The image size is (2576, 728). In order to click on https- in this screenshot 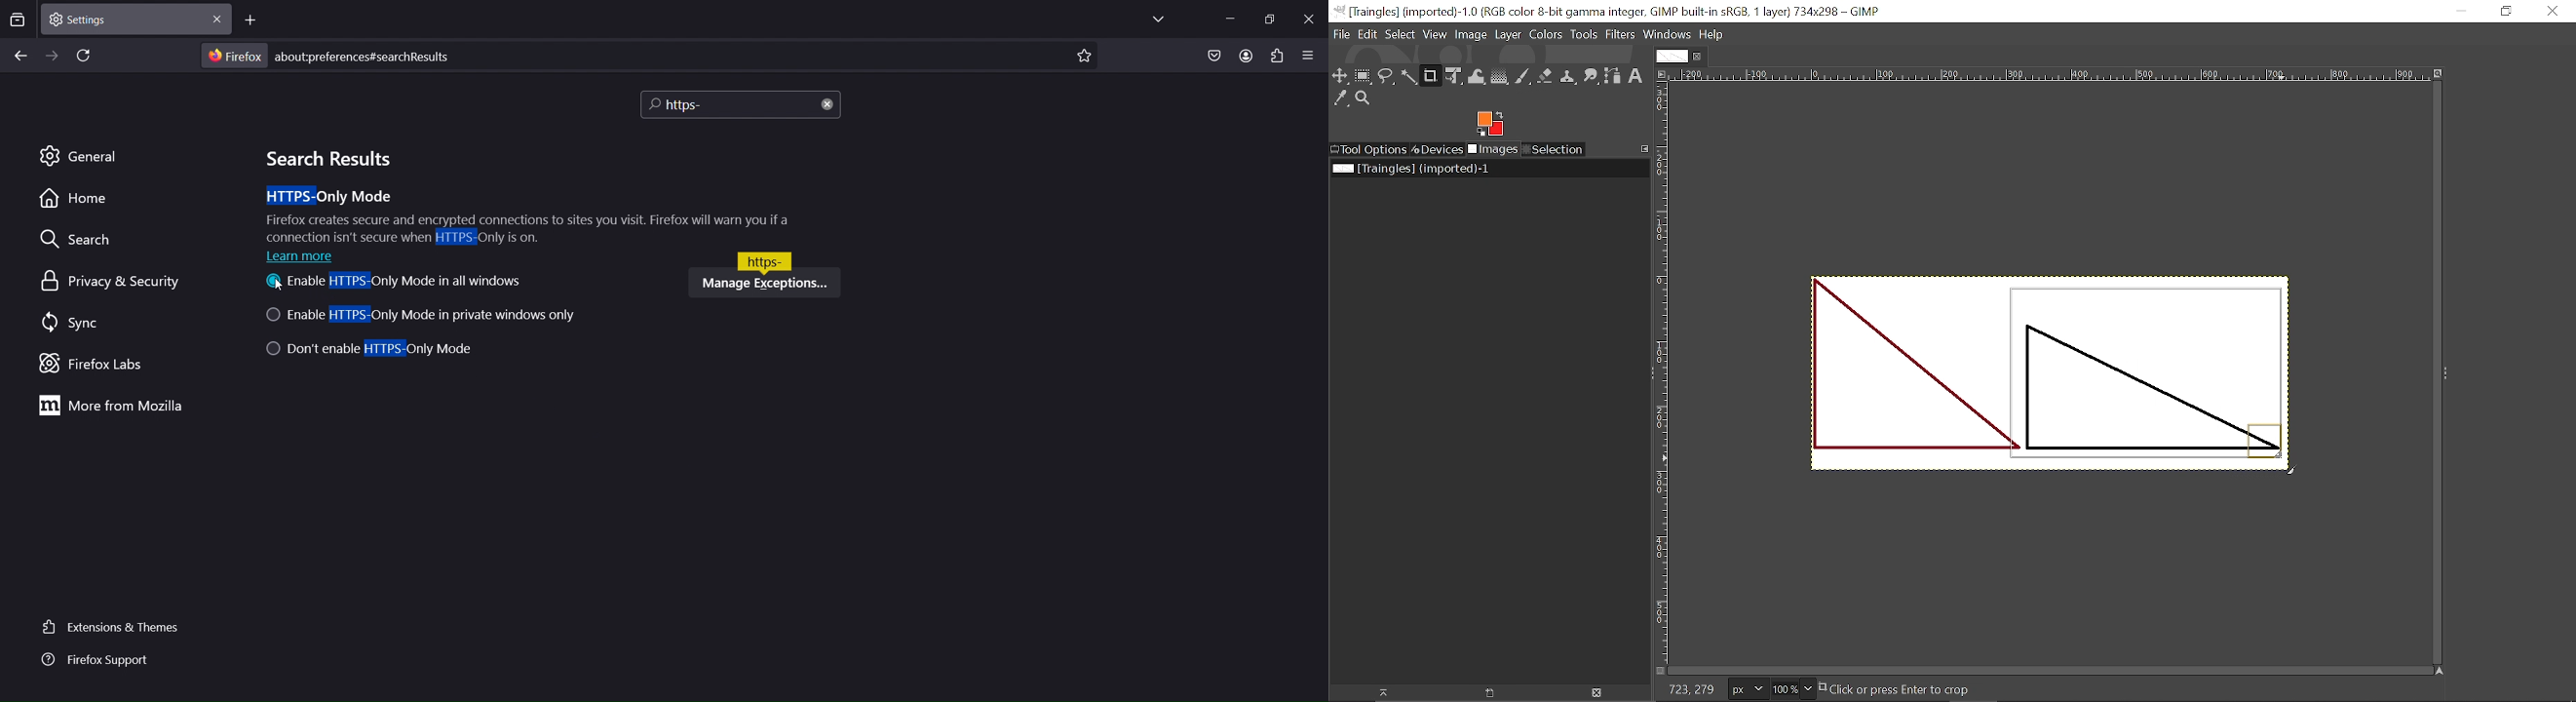, I will do `click(765, 259)`.